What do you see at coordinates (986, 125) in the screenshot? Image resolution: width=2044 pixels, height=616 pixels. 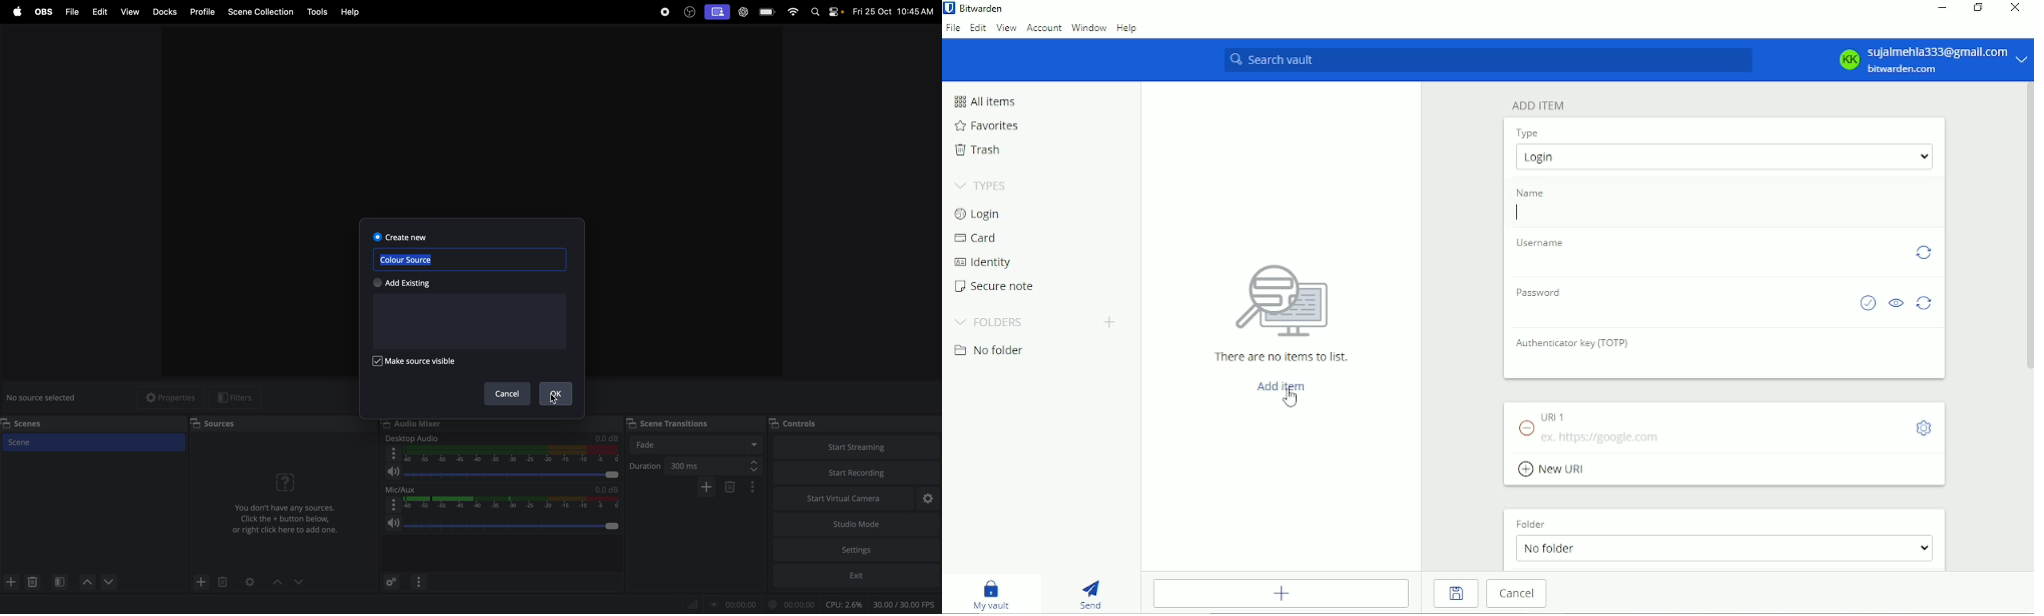 I see `Favorites` at bounding box center [986, 125].